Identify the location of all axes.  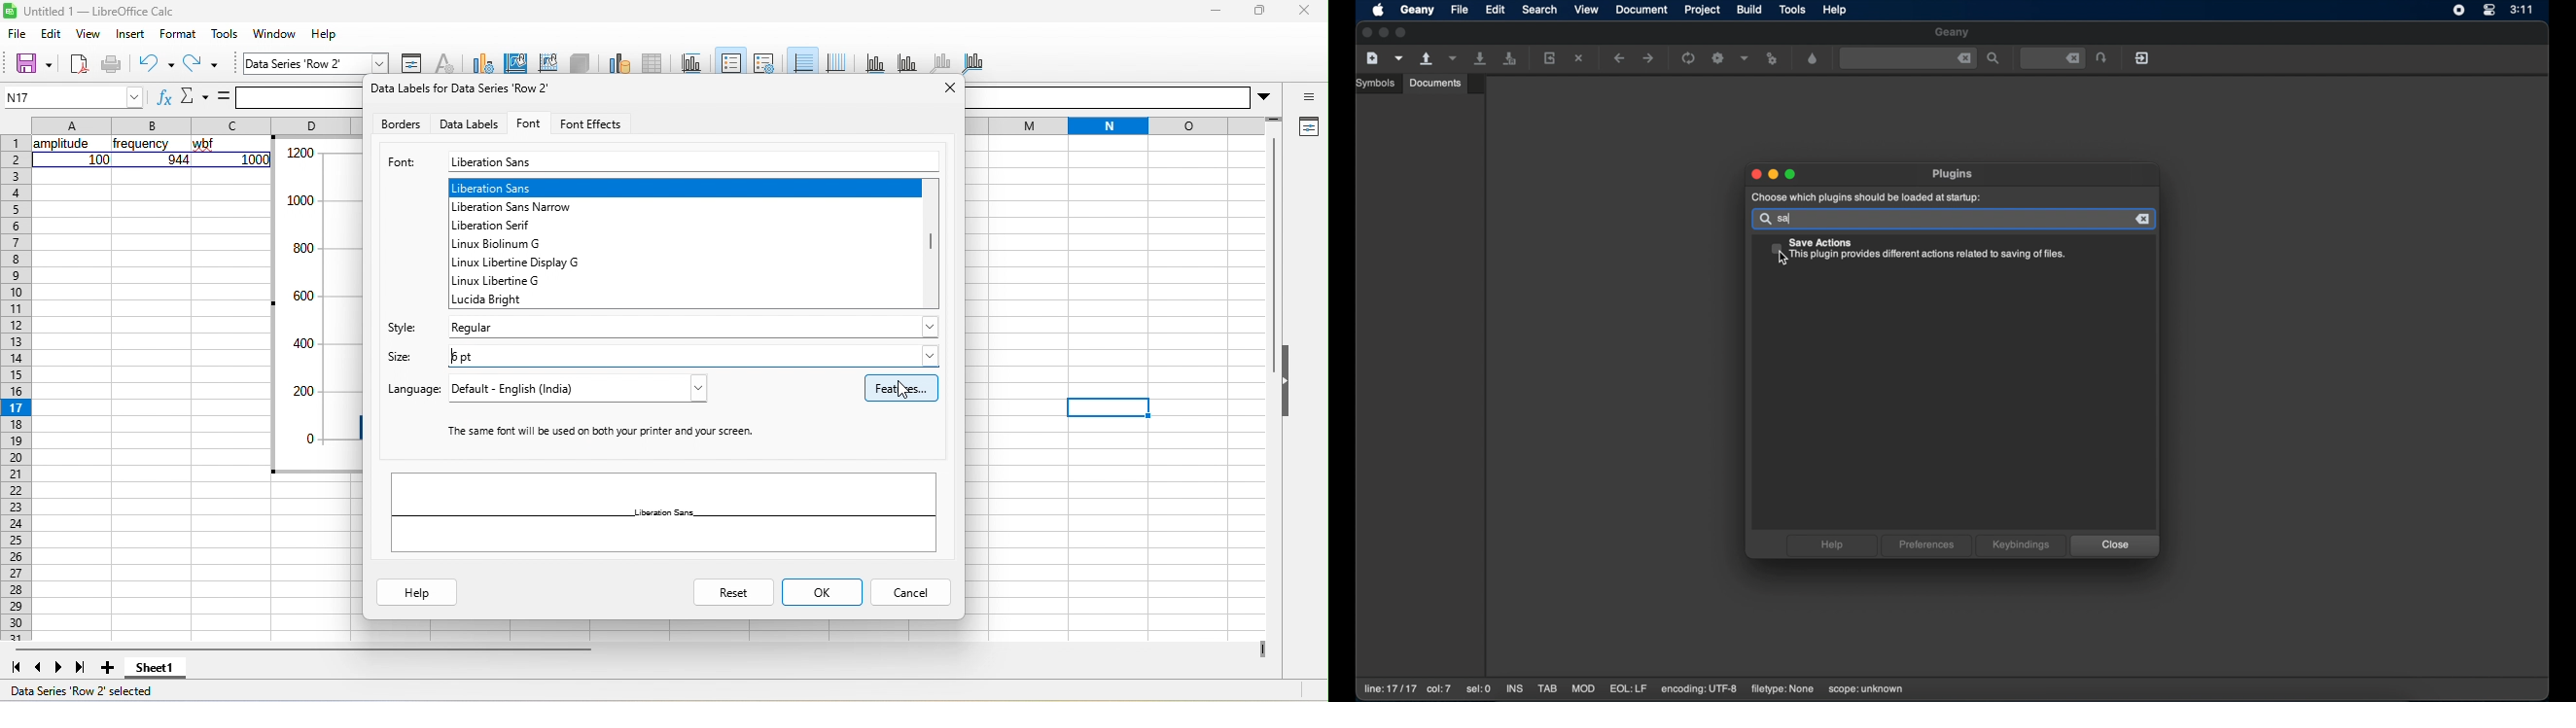
(976, 61).